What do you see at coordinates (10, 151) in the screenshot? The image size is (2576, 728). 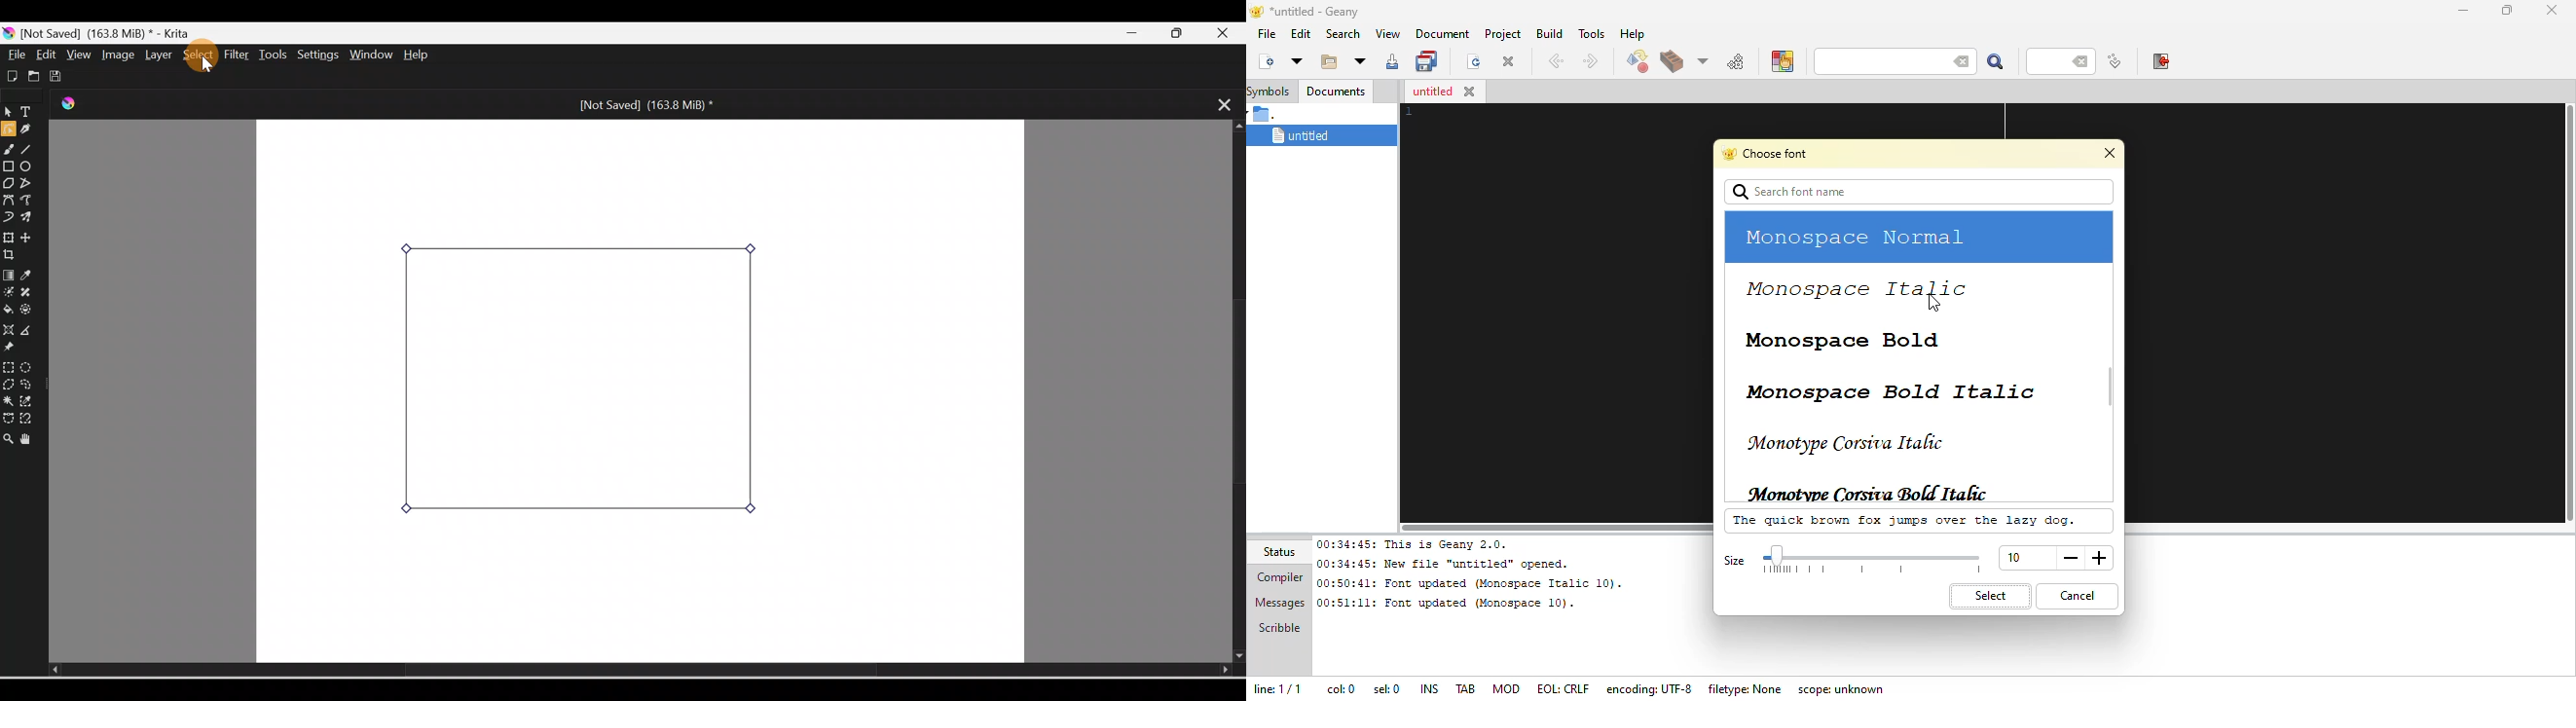 I see `Freehand brush tool` at bounding box center [10, 151].